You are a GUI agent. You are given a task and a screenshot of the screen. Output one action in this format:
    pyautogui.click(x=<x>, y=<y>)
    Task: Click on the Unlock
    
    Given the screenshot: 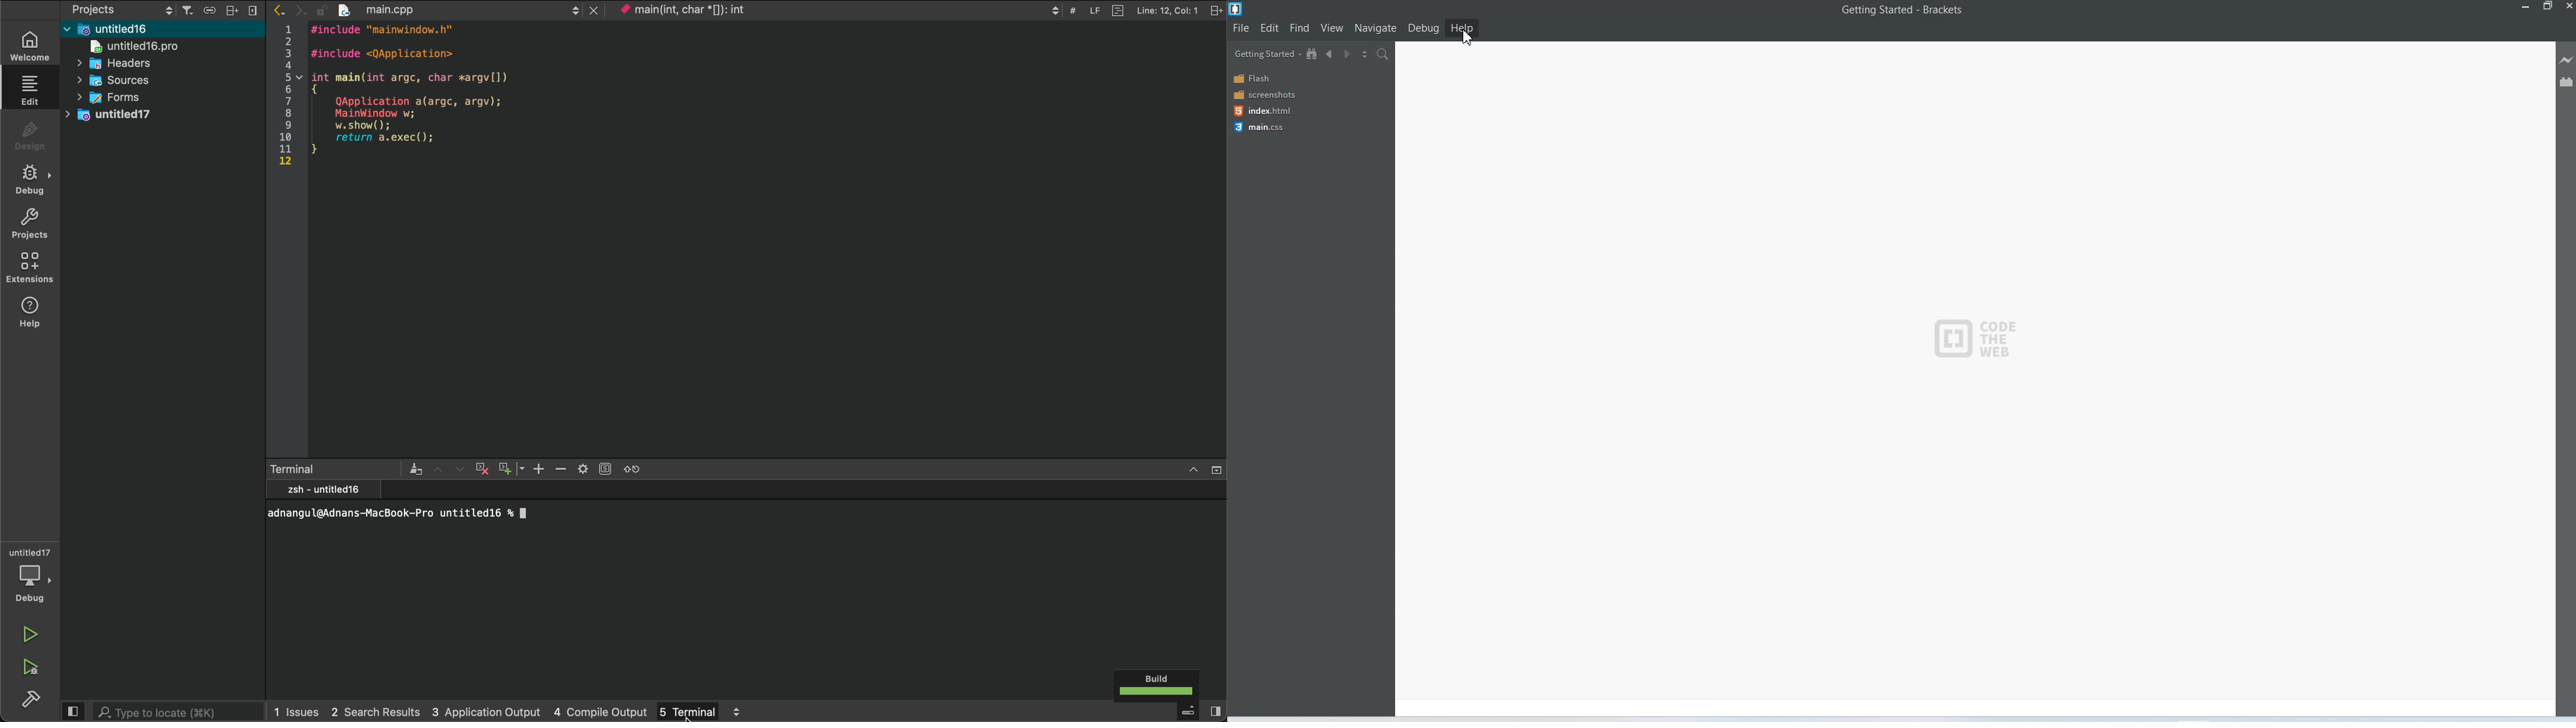 What is the action you would take?
    pyautogui.click(x=321, y=10)
    